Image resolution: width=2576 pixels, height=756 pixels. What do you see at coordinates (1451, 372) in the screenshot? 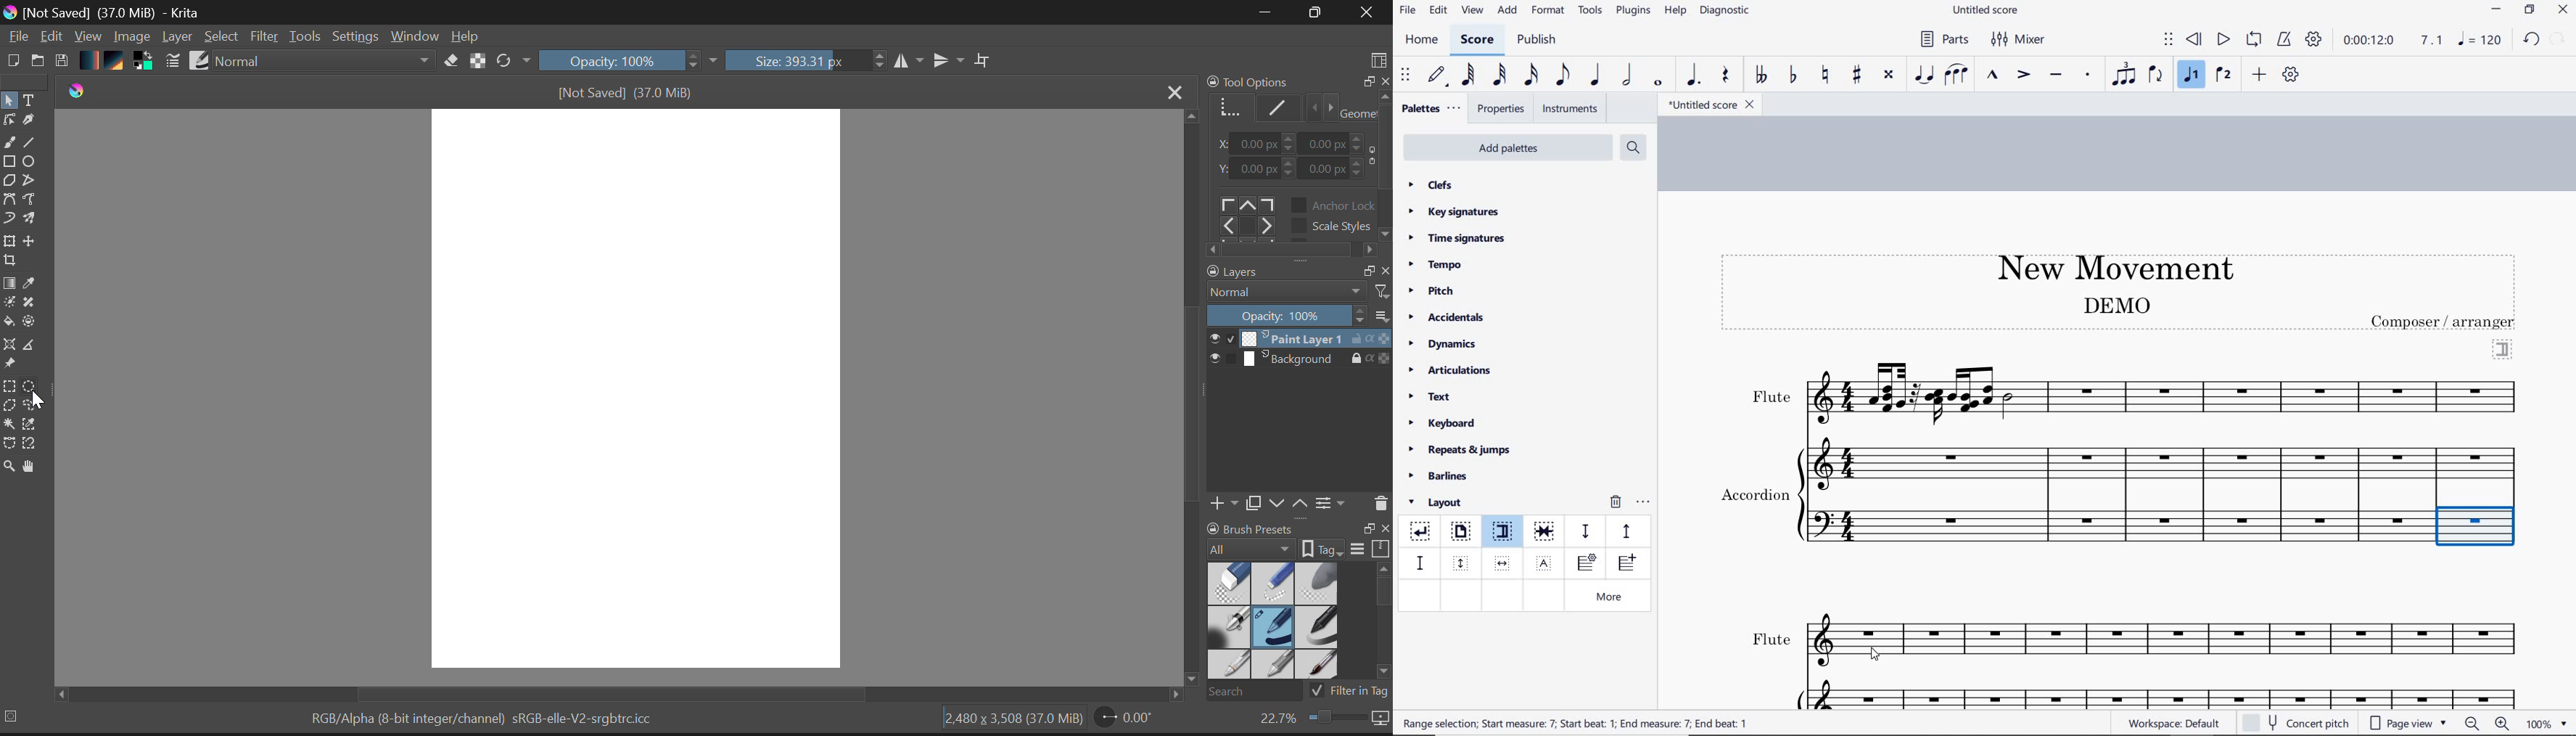
I see `articulations` at bounding box center [1451, 372].